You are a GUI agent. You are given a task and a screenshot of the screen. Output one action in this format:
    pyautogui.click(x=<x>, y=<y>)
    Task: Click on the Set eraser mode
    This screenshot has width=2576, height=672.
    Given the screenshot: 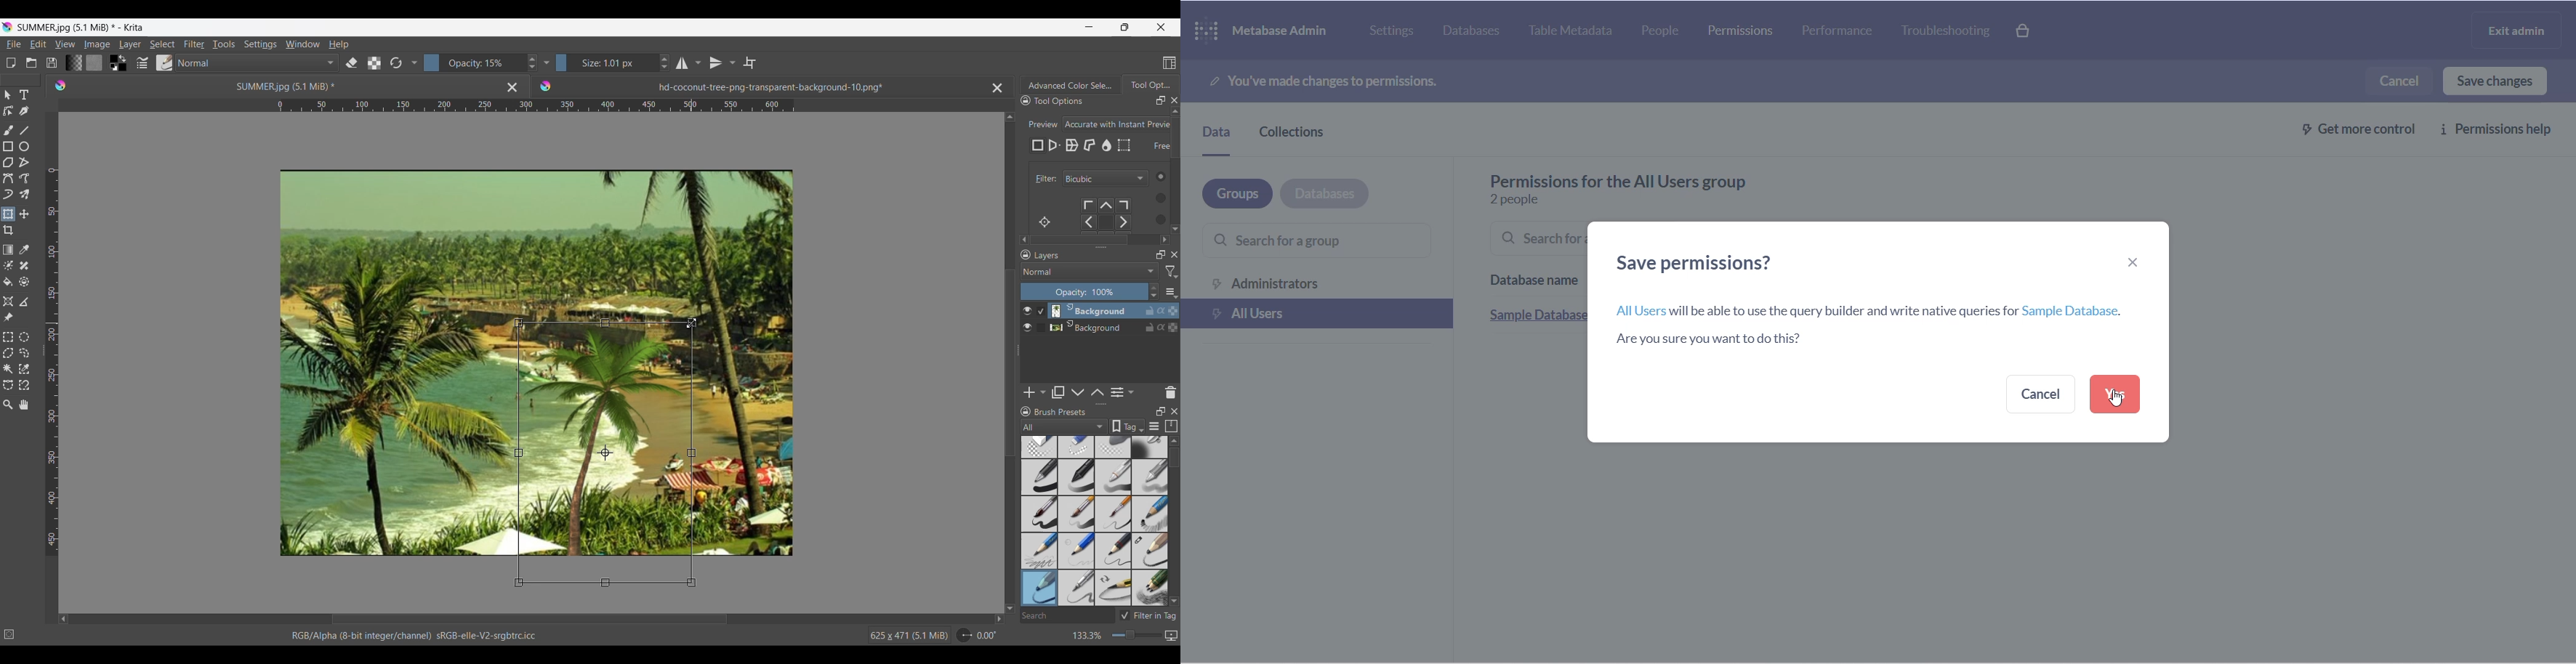 What is the action you would take?
    pyautogui.click(x=351, y=62)
    